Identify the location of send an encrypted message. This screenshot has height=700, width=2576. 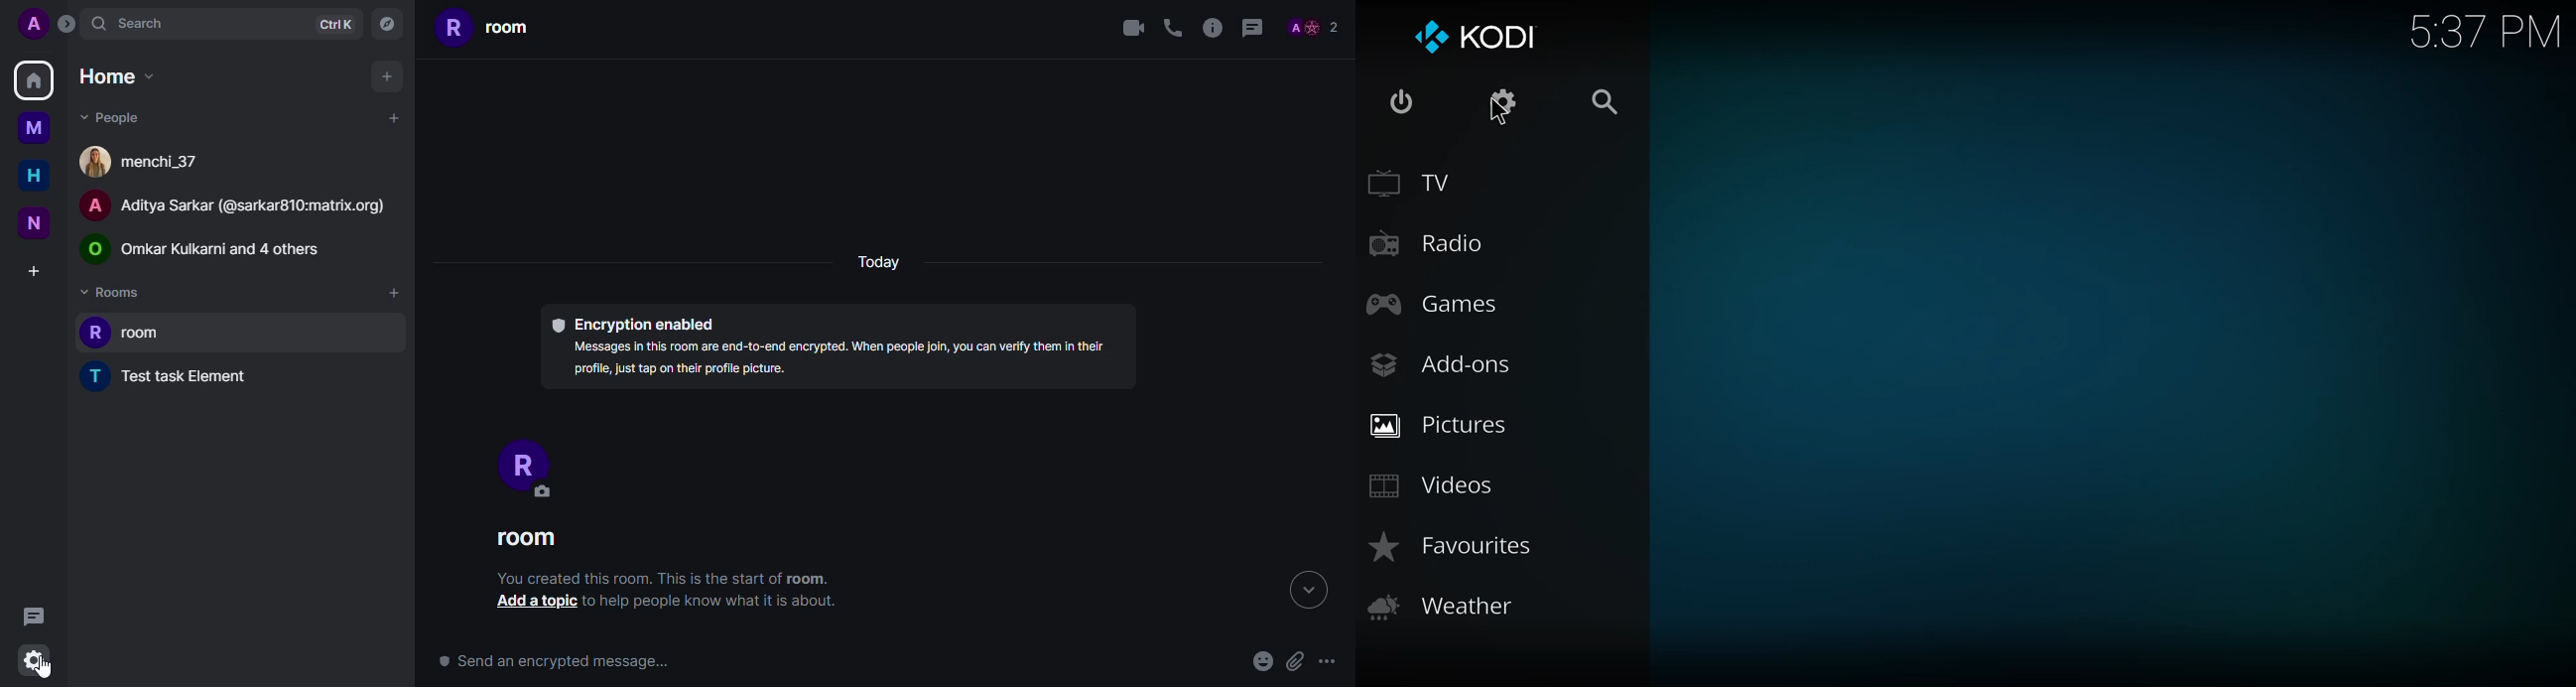
(565, 660).